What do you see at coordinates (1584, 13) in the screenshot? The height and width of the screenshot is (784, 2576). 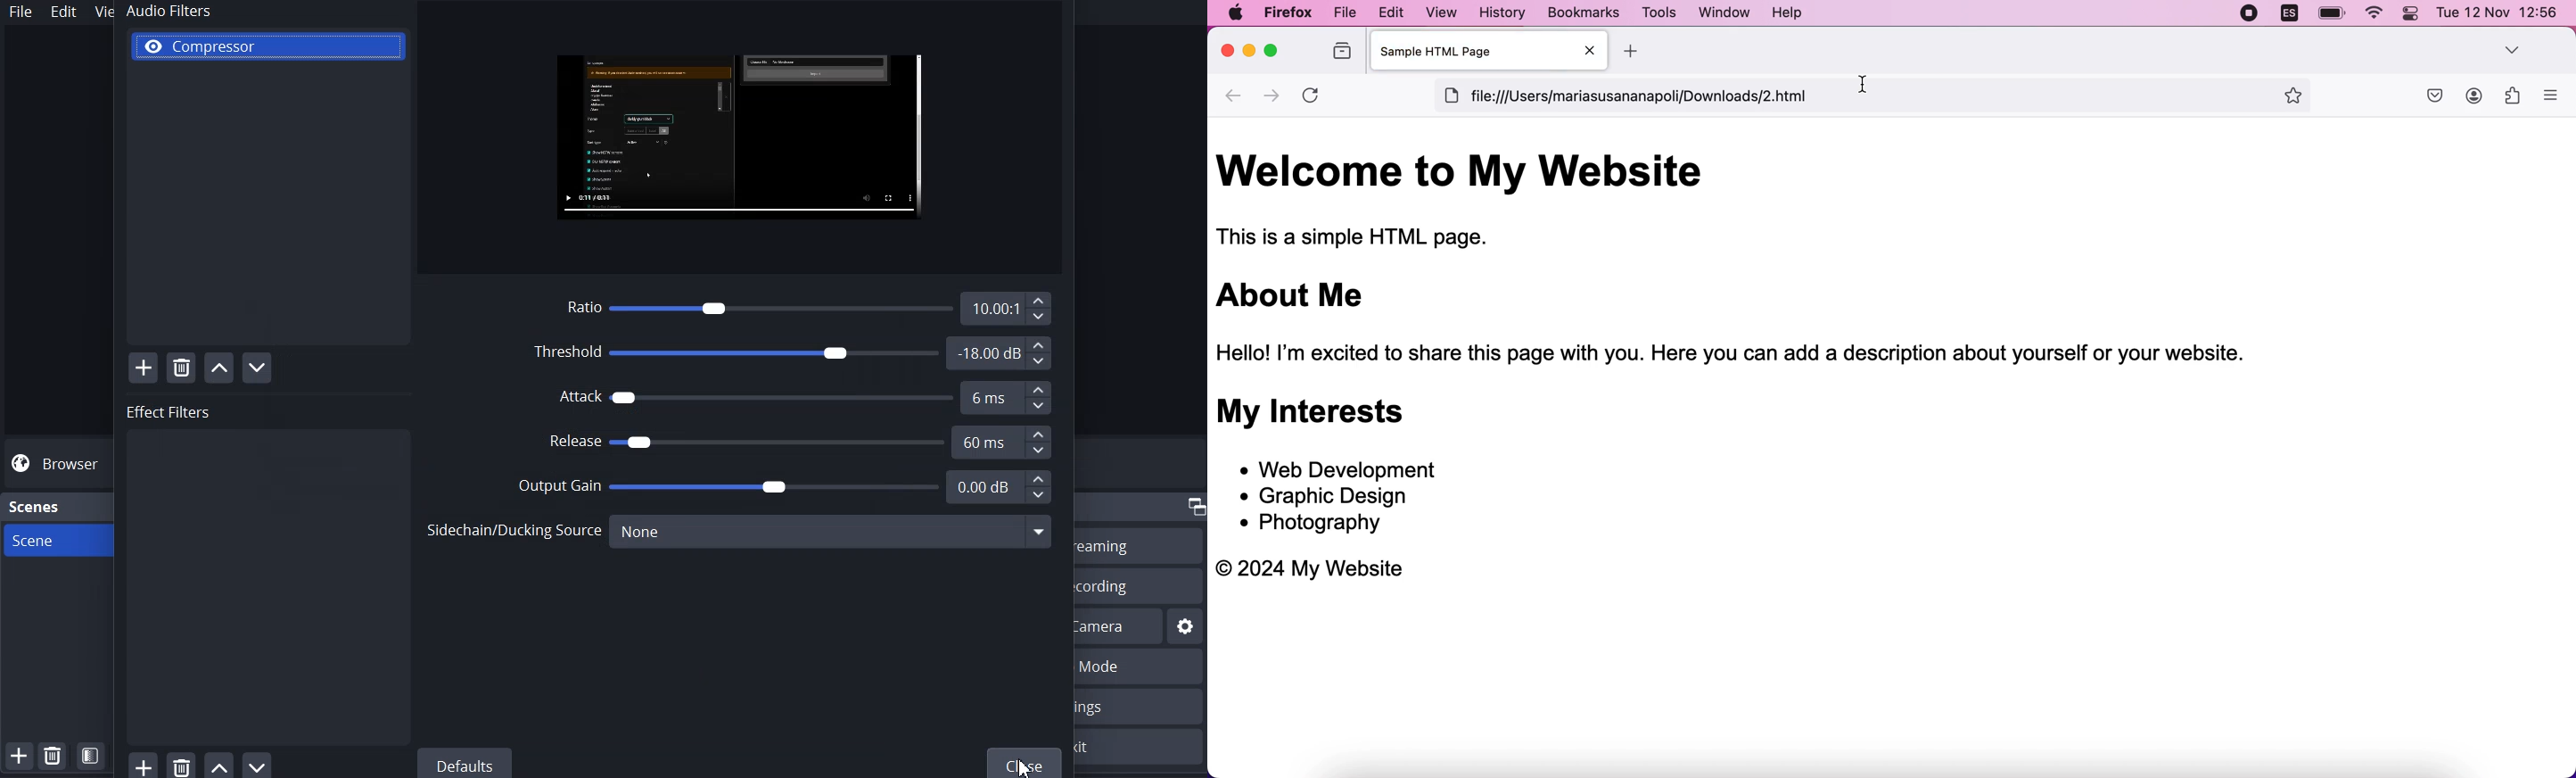 I see `bookmarks` at bounding box center [1584, 13].